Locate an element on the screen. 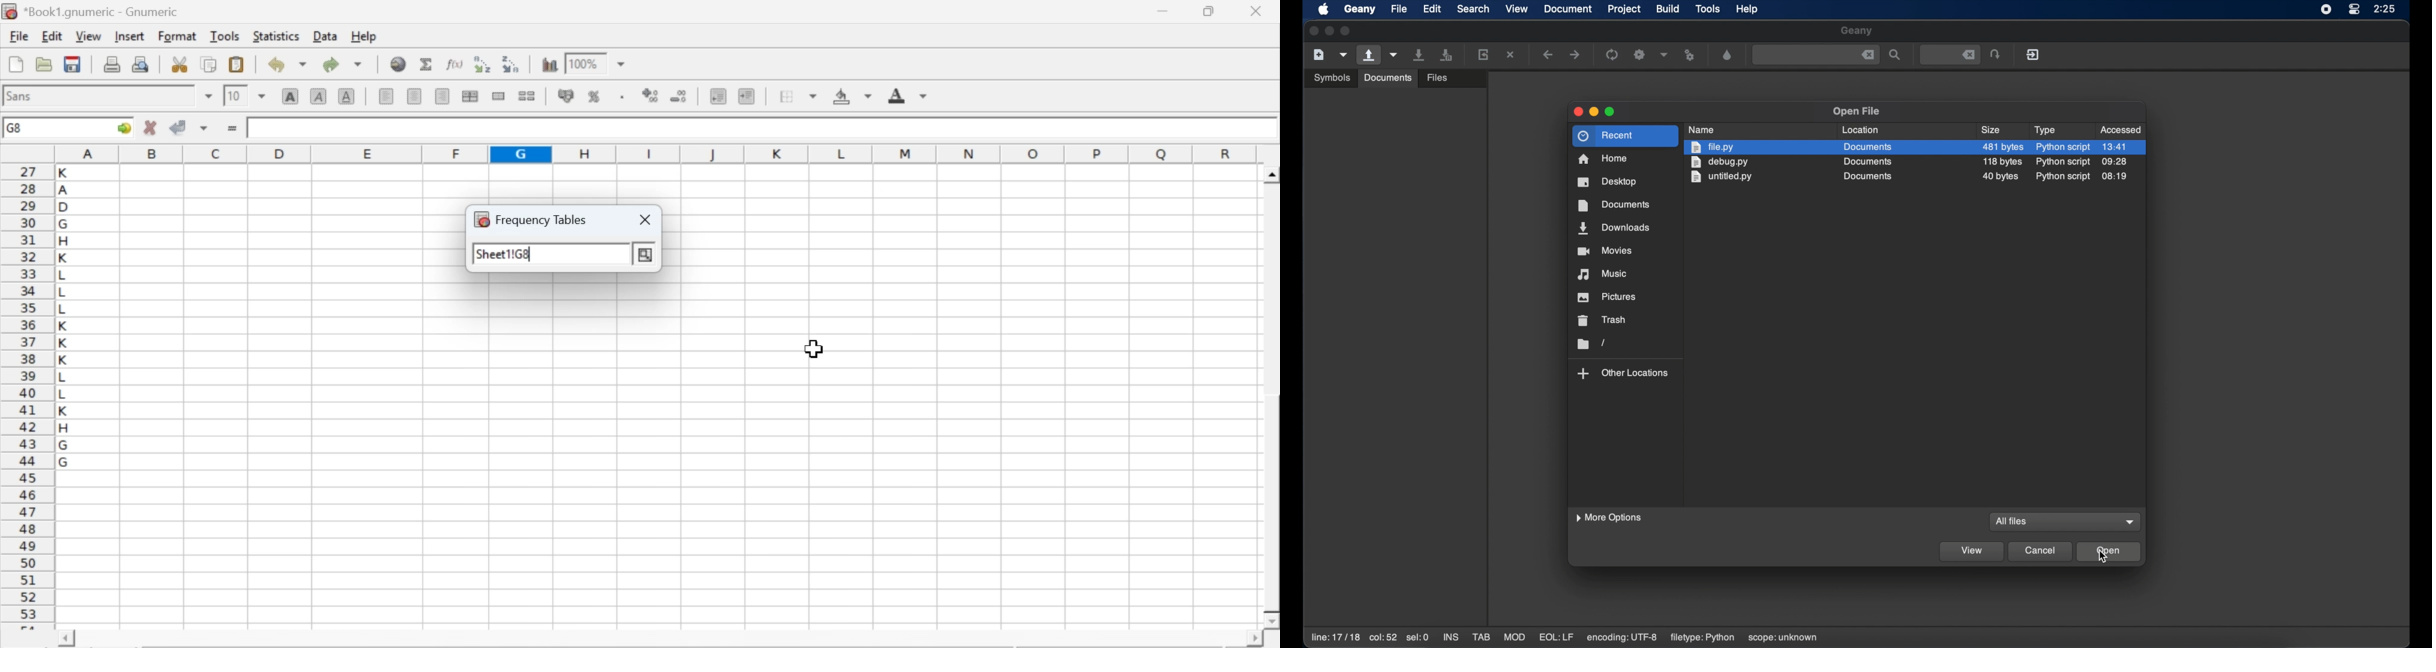 The image size is (2436, 672). foreground is located at coordinates (908, 95).